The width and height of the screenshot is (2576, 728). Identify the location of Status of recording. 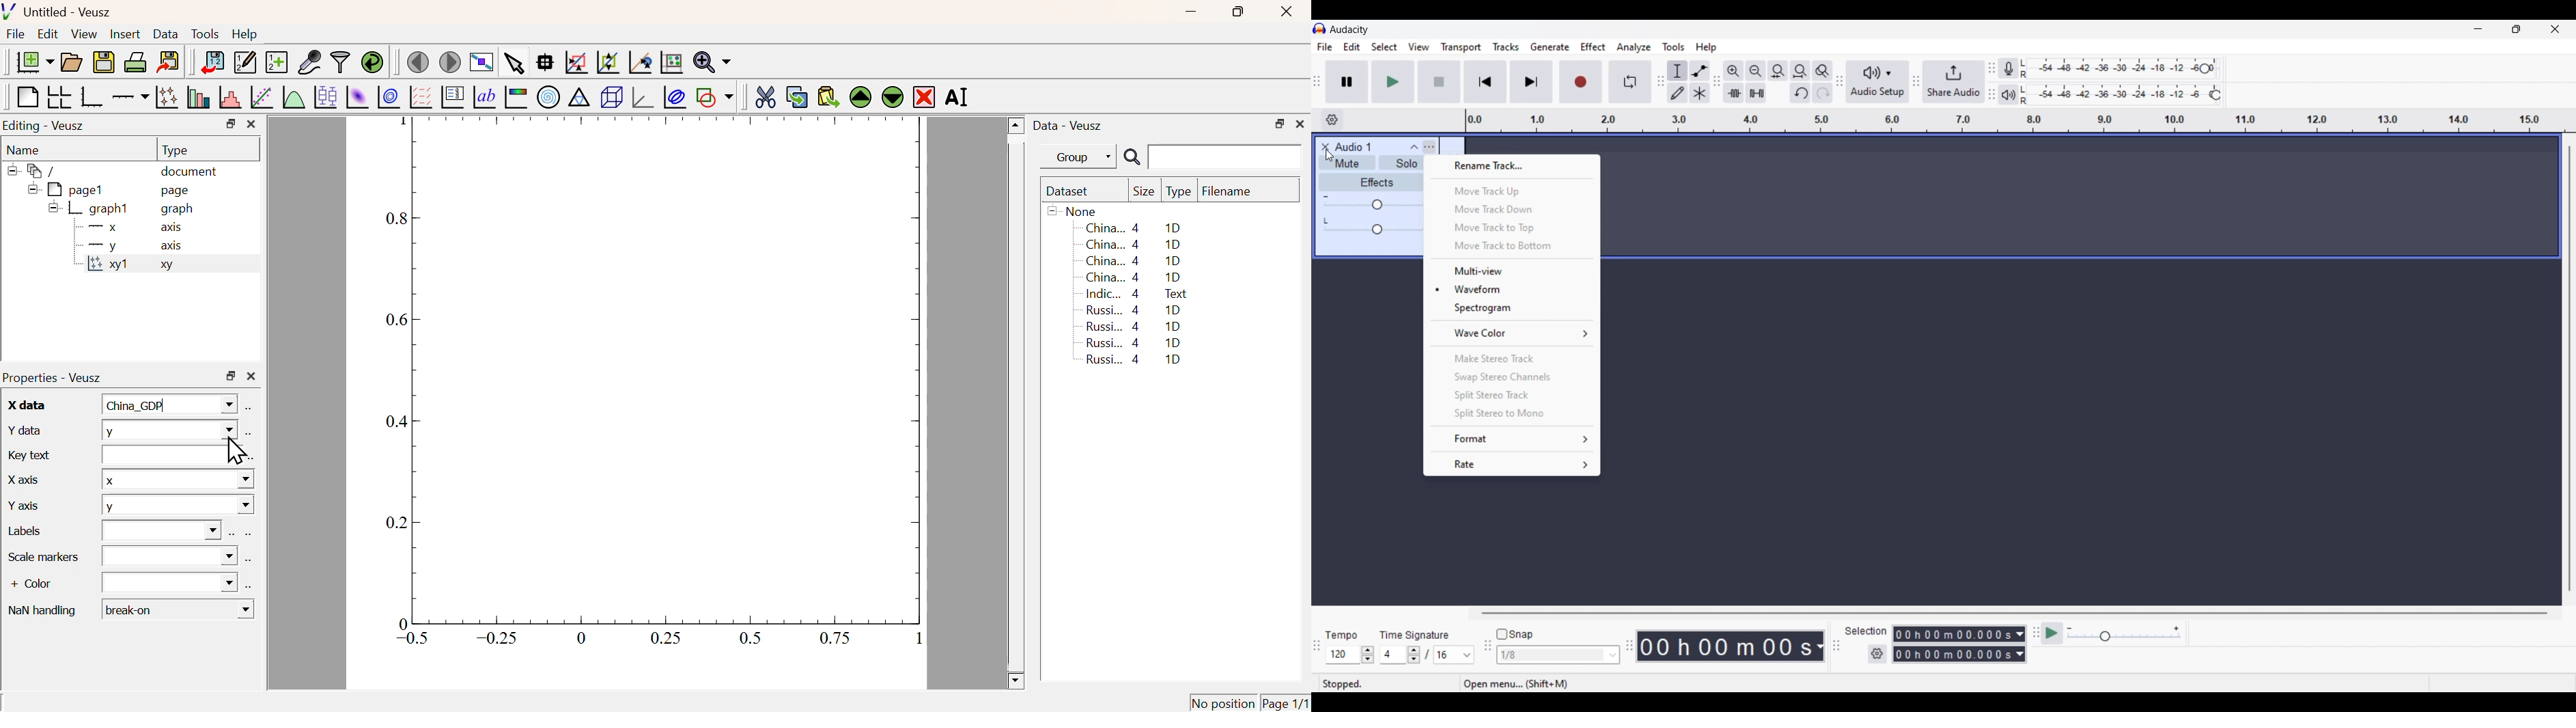
(1388, 684).